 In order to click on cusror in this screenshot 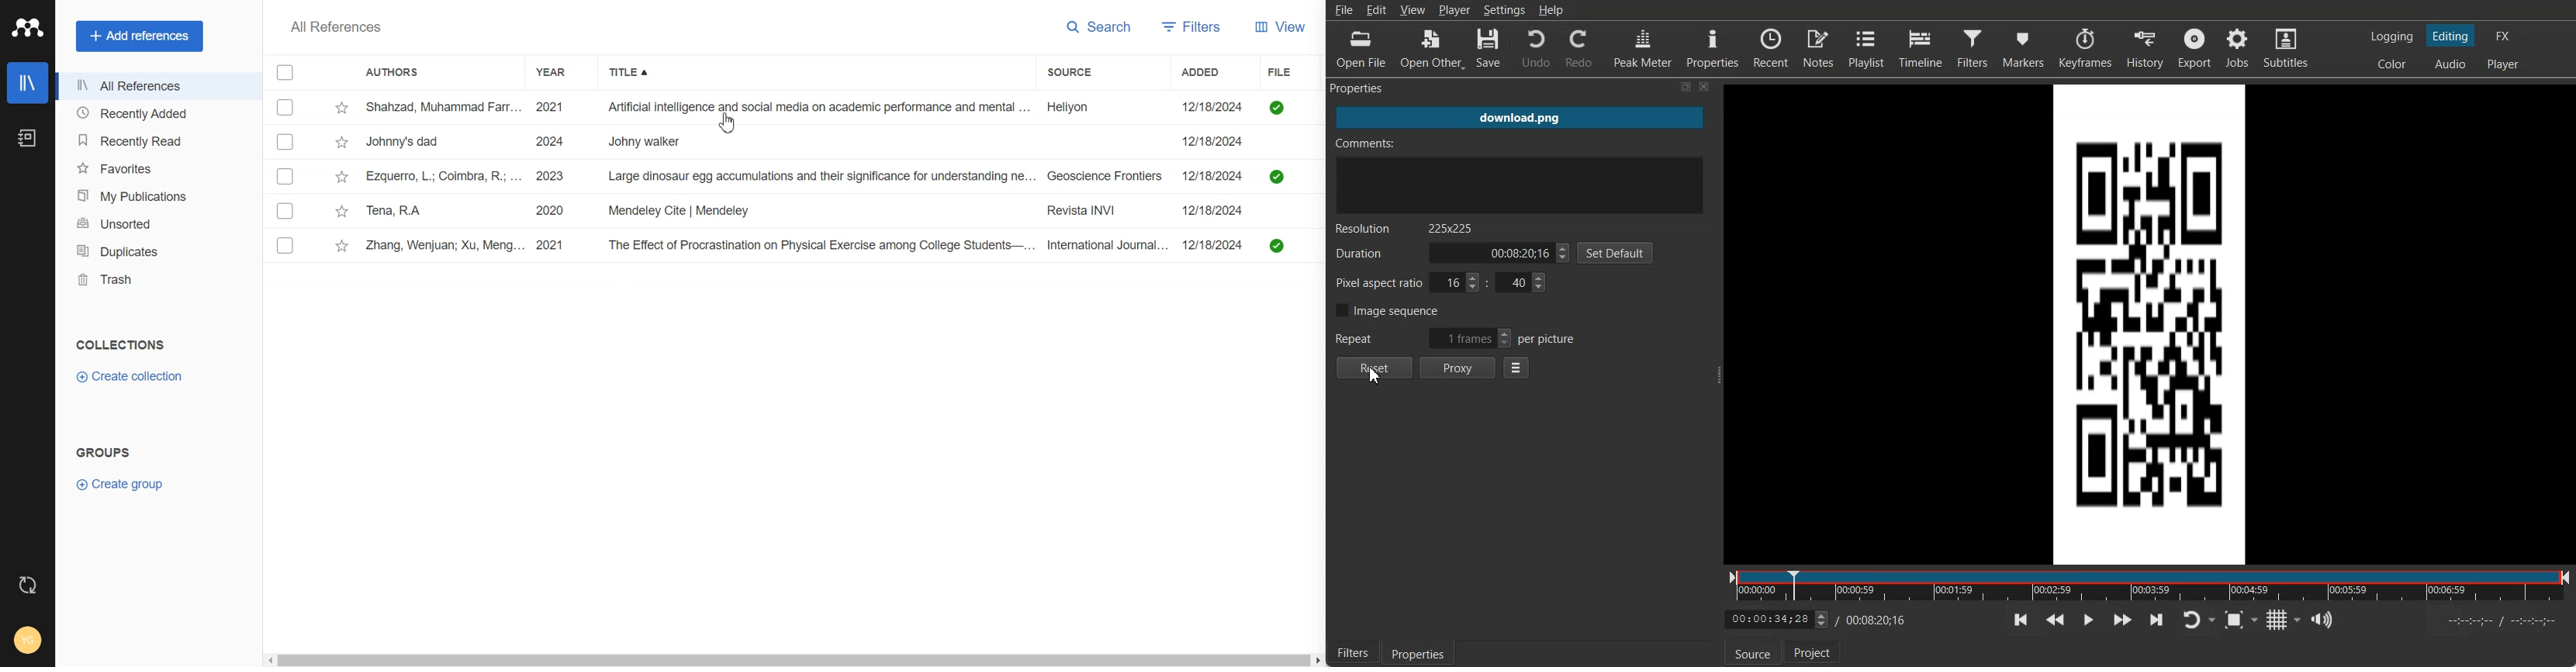, I will do `click(727, 124)`.